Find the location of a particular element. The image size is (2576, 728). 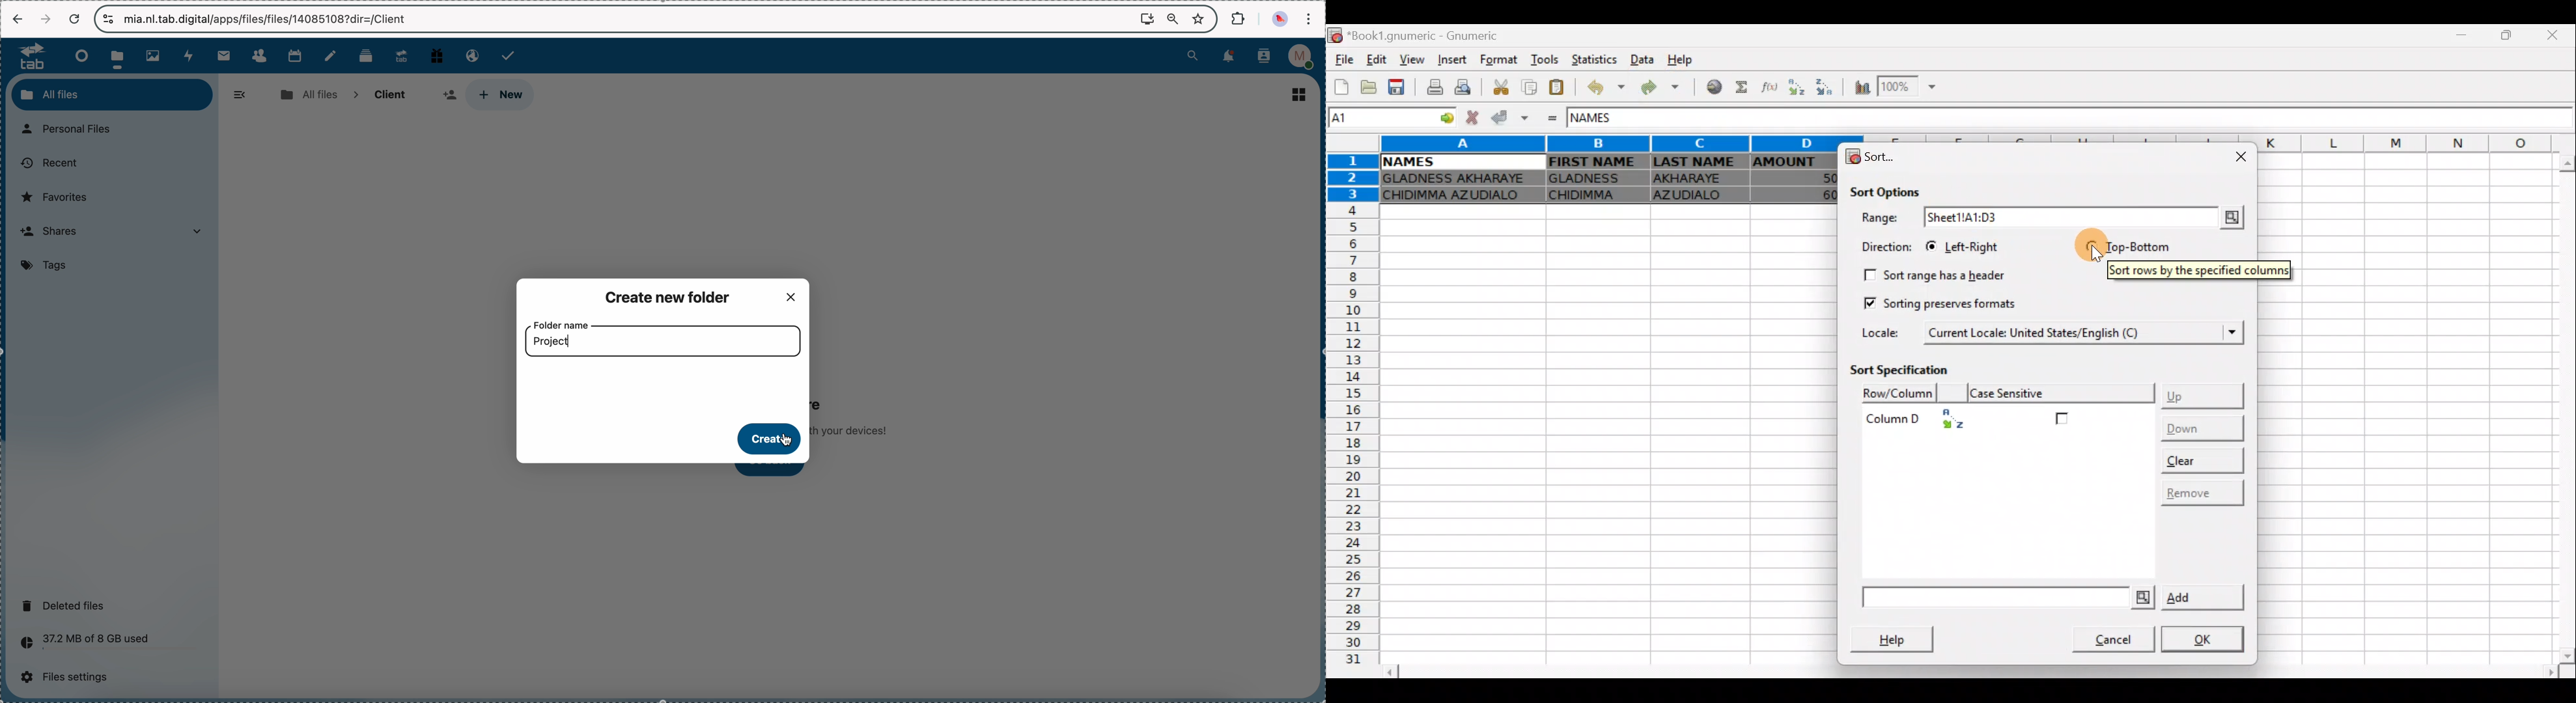

Tools is located at coordinates (1547, 61).